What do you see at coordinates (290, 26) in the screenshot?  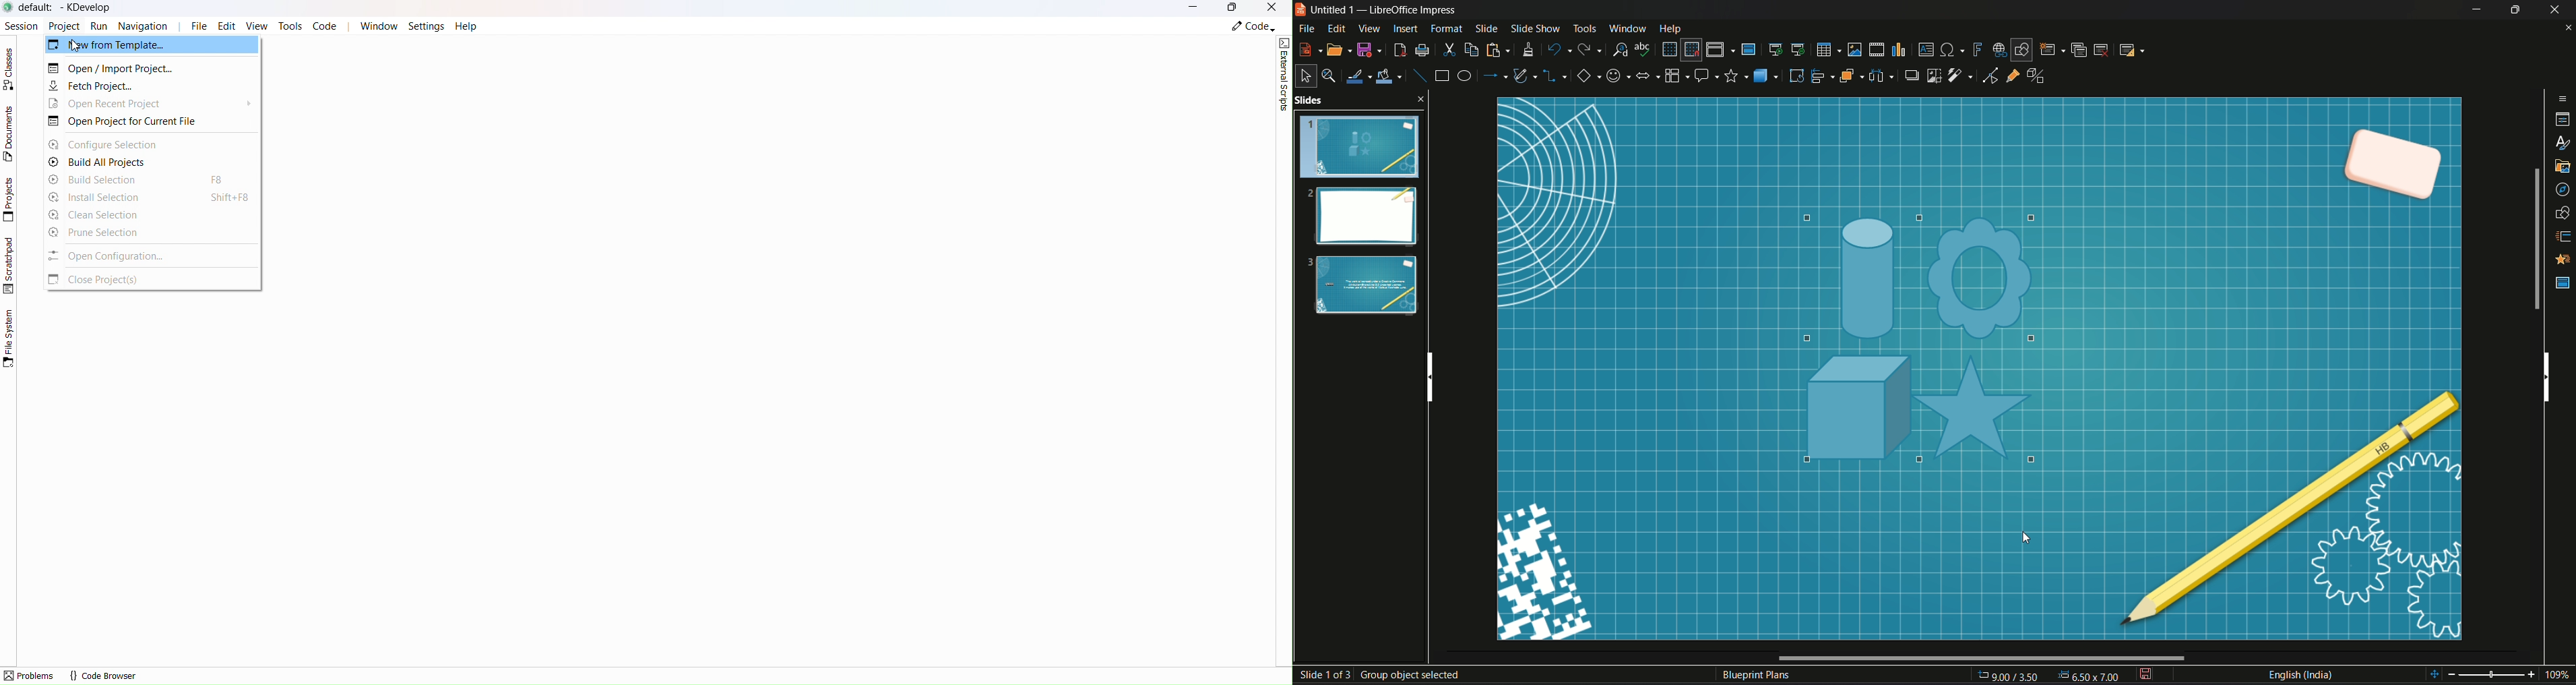 I see `tools` at bounding box center [290, 26].